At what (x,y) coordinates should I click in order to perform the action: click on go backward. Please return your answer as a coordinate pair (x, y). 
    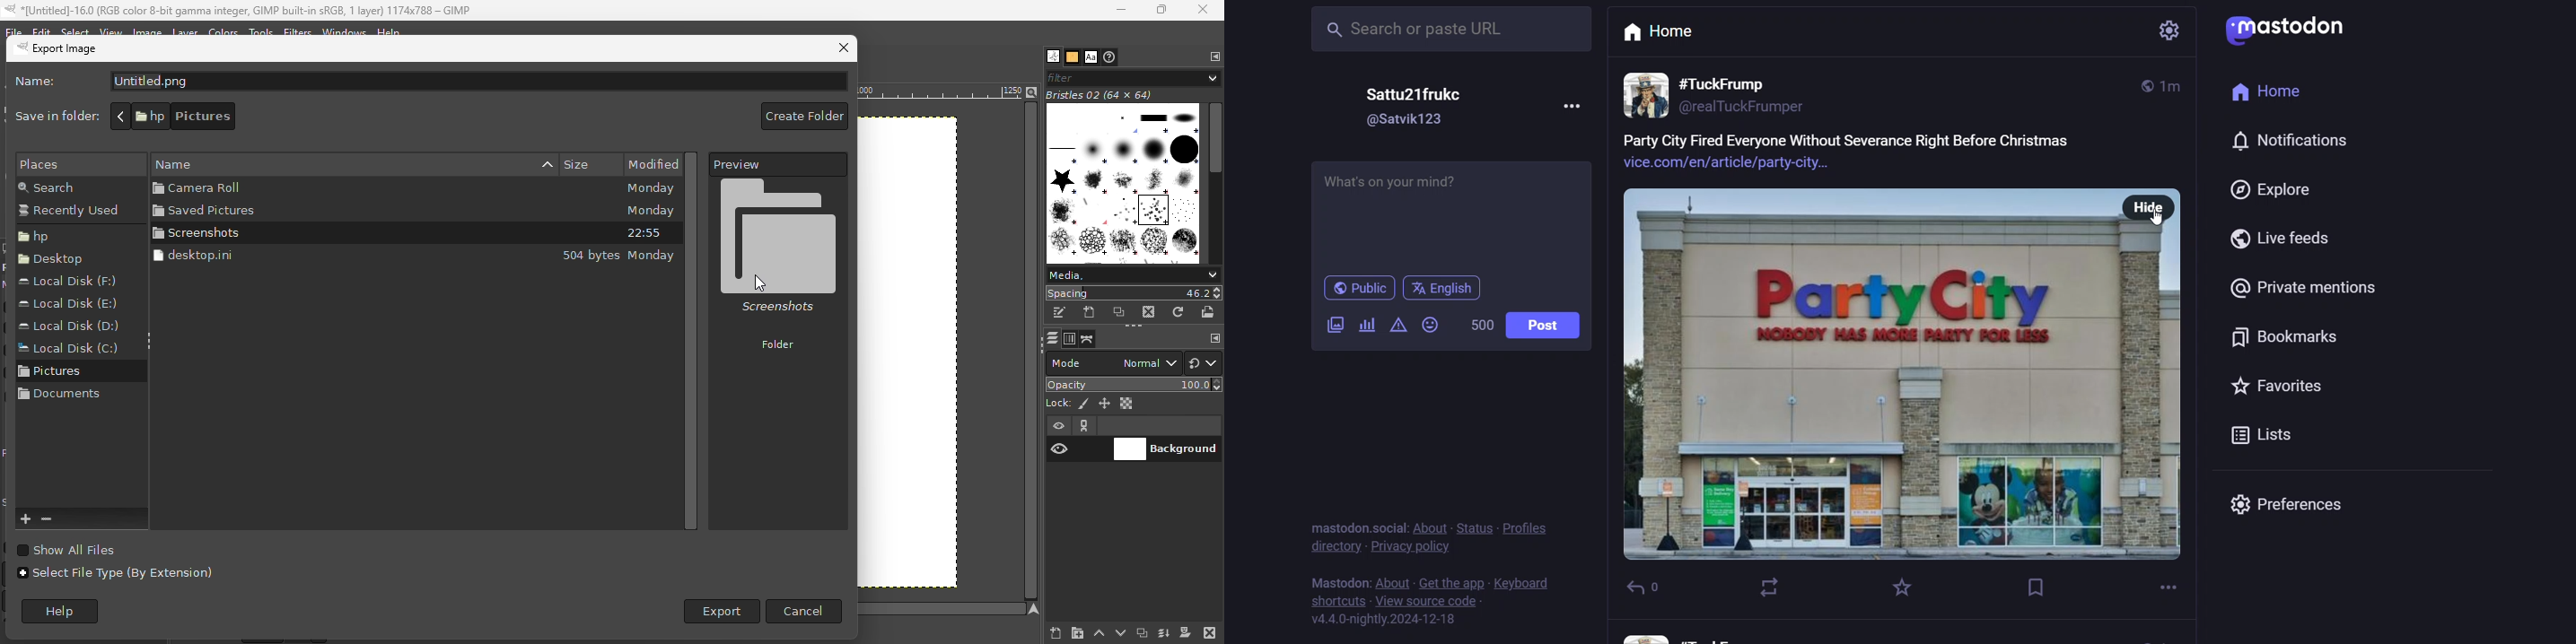
    Looking at the image, I should click on (120, 116).